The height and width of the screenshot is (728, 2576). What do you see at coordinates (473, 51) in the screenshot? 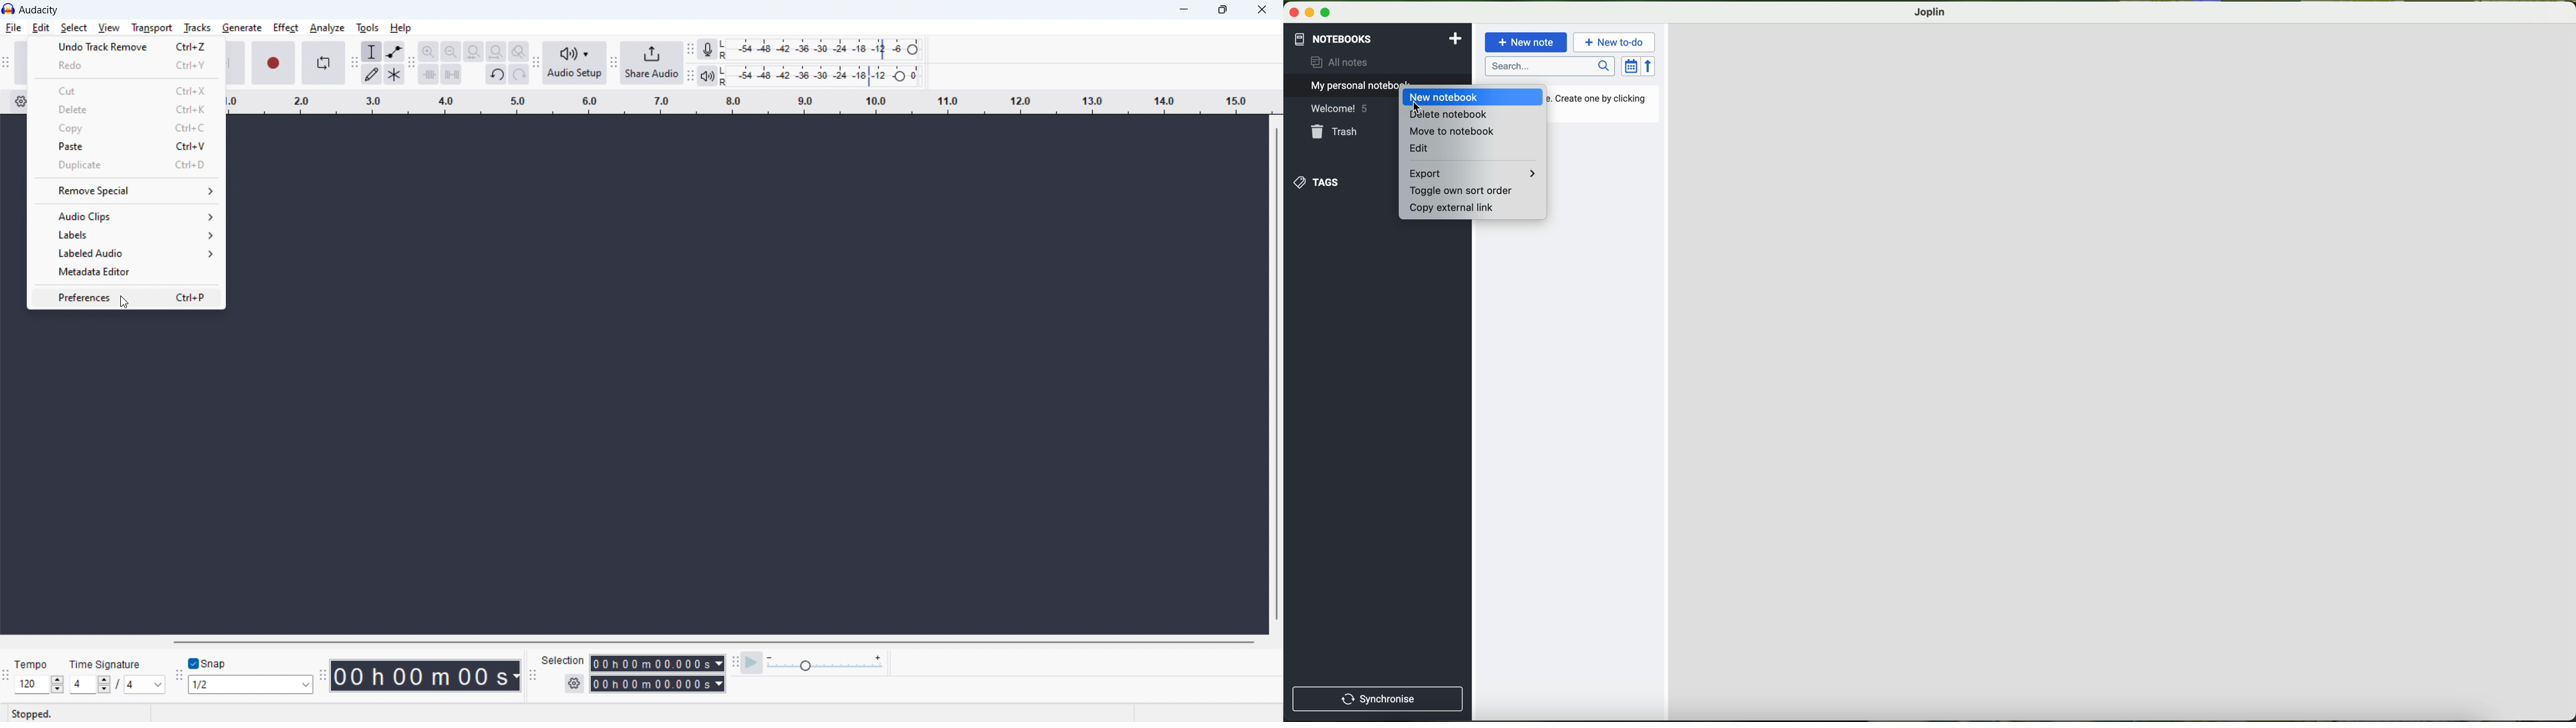
I see `fit selection to width` at bounding box center [473, 51].